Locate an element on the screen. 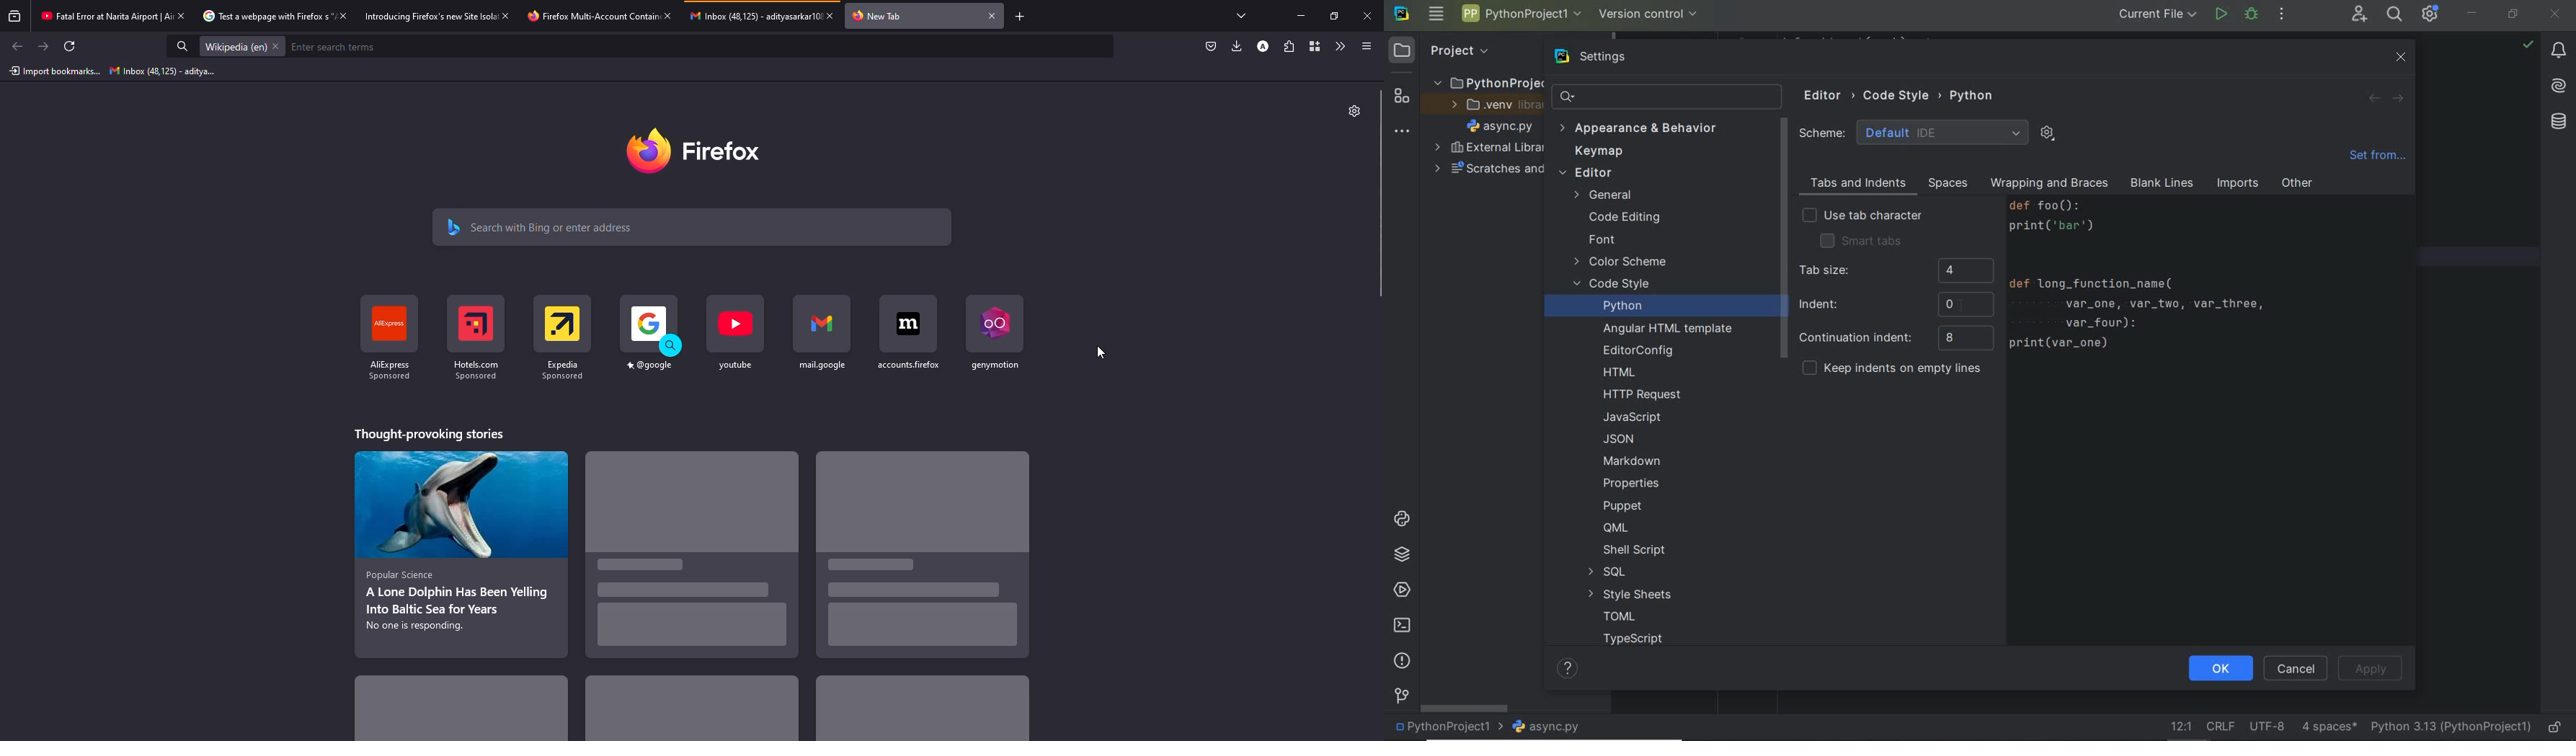  back is located at coordinates (2375, 99).